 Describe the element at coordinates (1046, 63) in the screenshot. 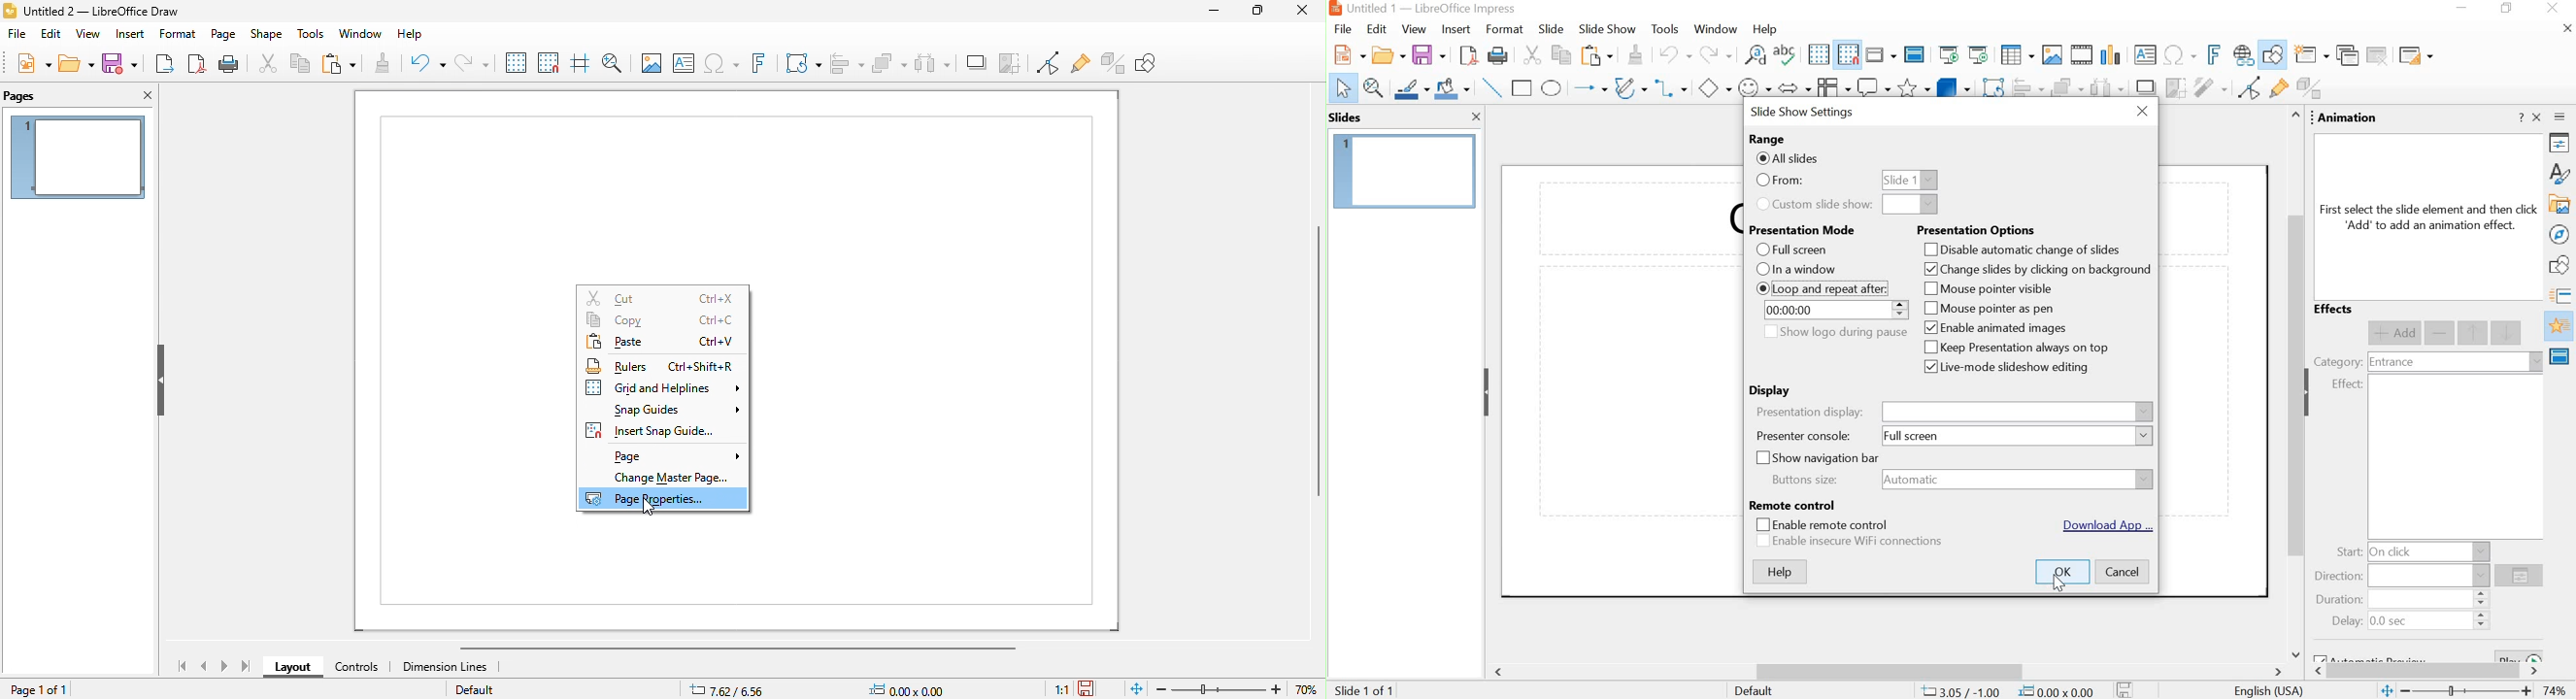

I see `toggle point edit mode` at that location.